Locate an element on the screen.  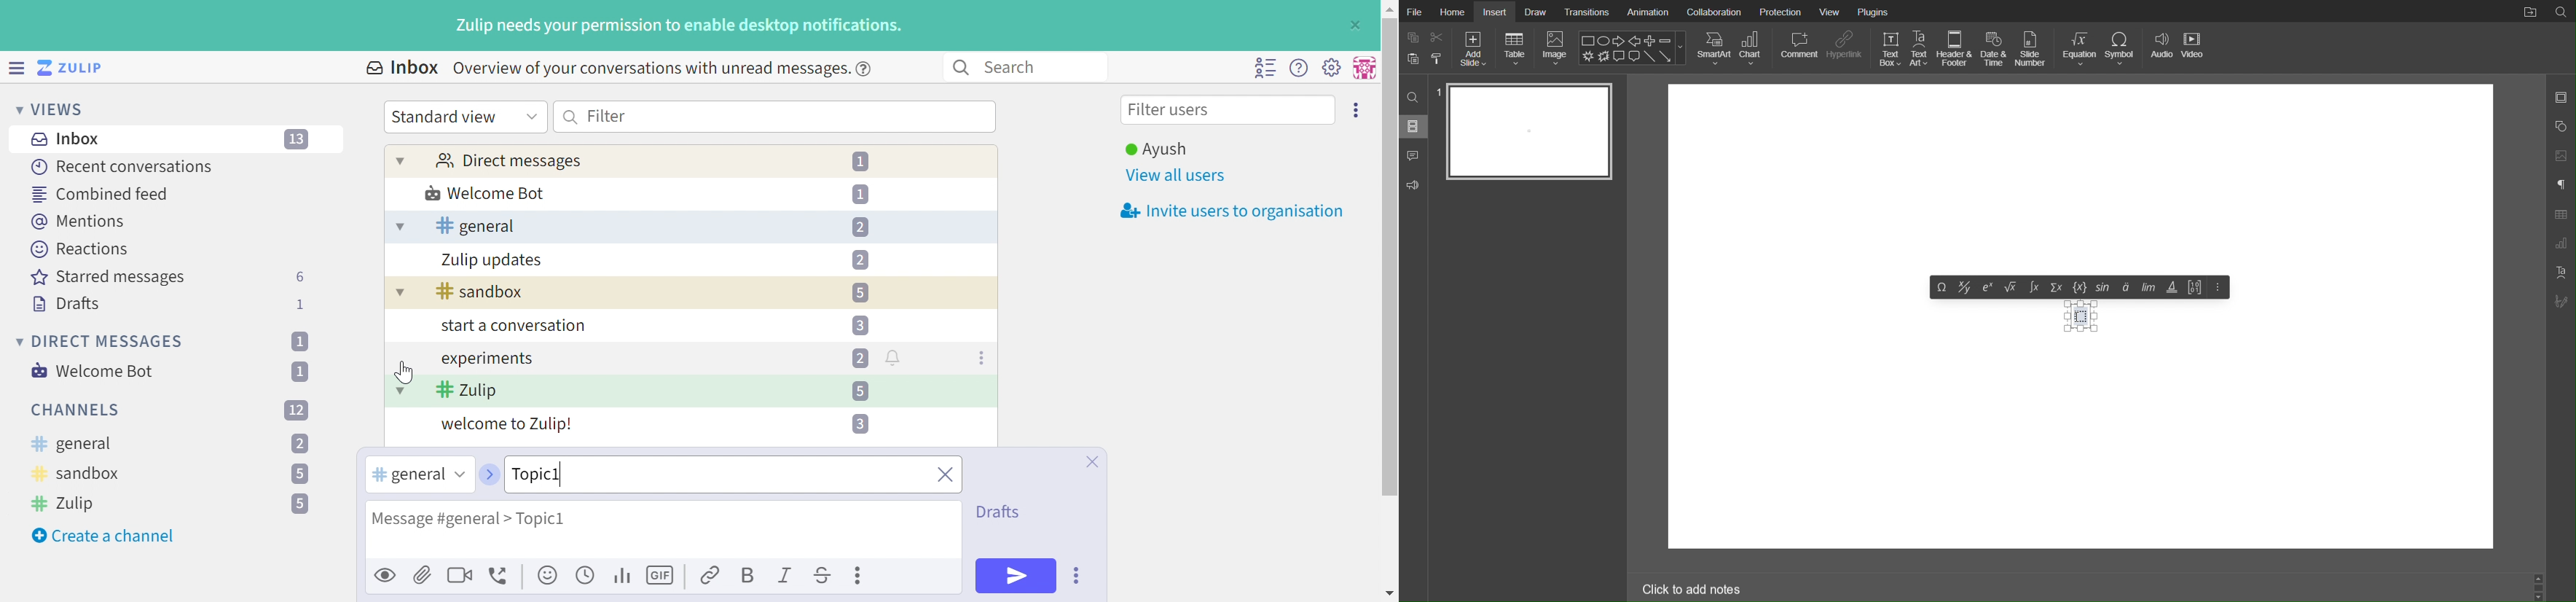
5 is located at coordinates (299, 475).